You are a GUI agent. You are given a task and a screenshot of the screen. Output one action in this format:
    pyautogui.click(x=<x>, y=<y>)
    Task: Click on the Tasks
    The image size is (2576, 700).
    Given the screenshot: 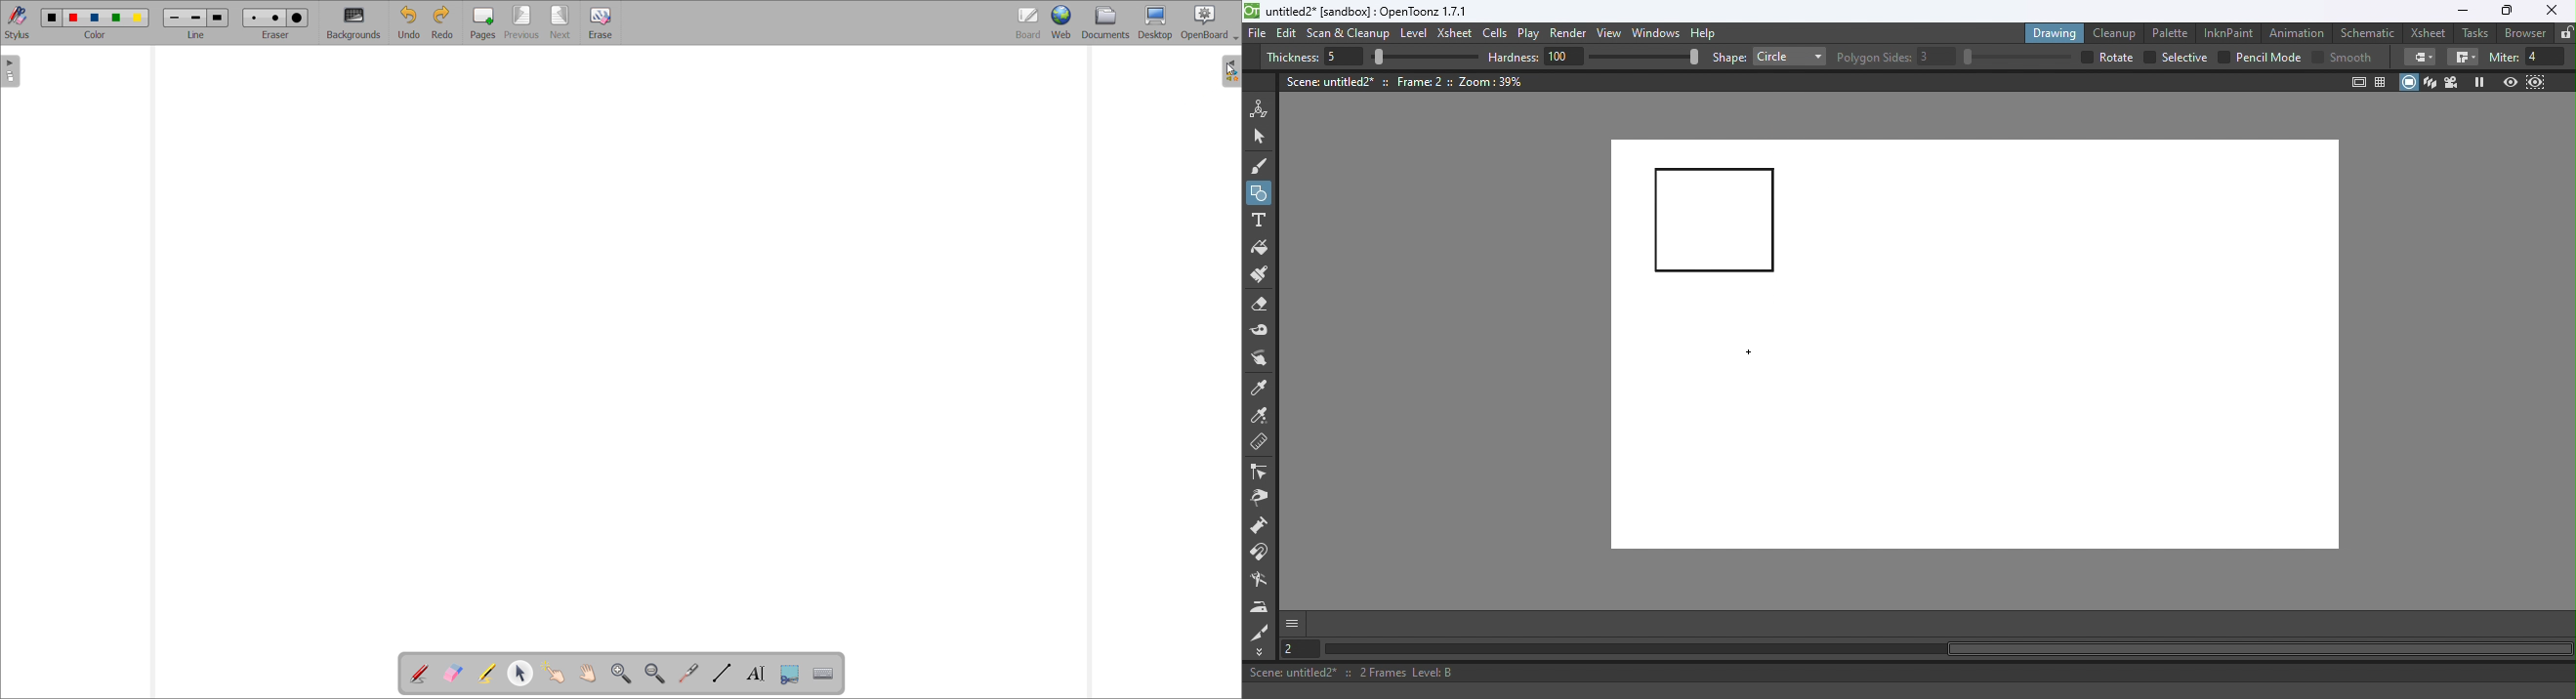 What is the action you would take?
    pyautogui.click(x=2476, y=33)
    